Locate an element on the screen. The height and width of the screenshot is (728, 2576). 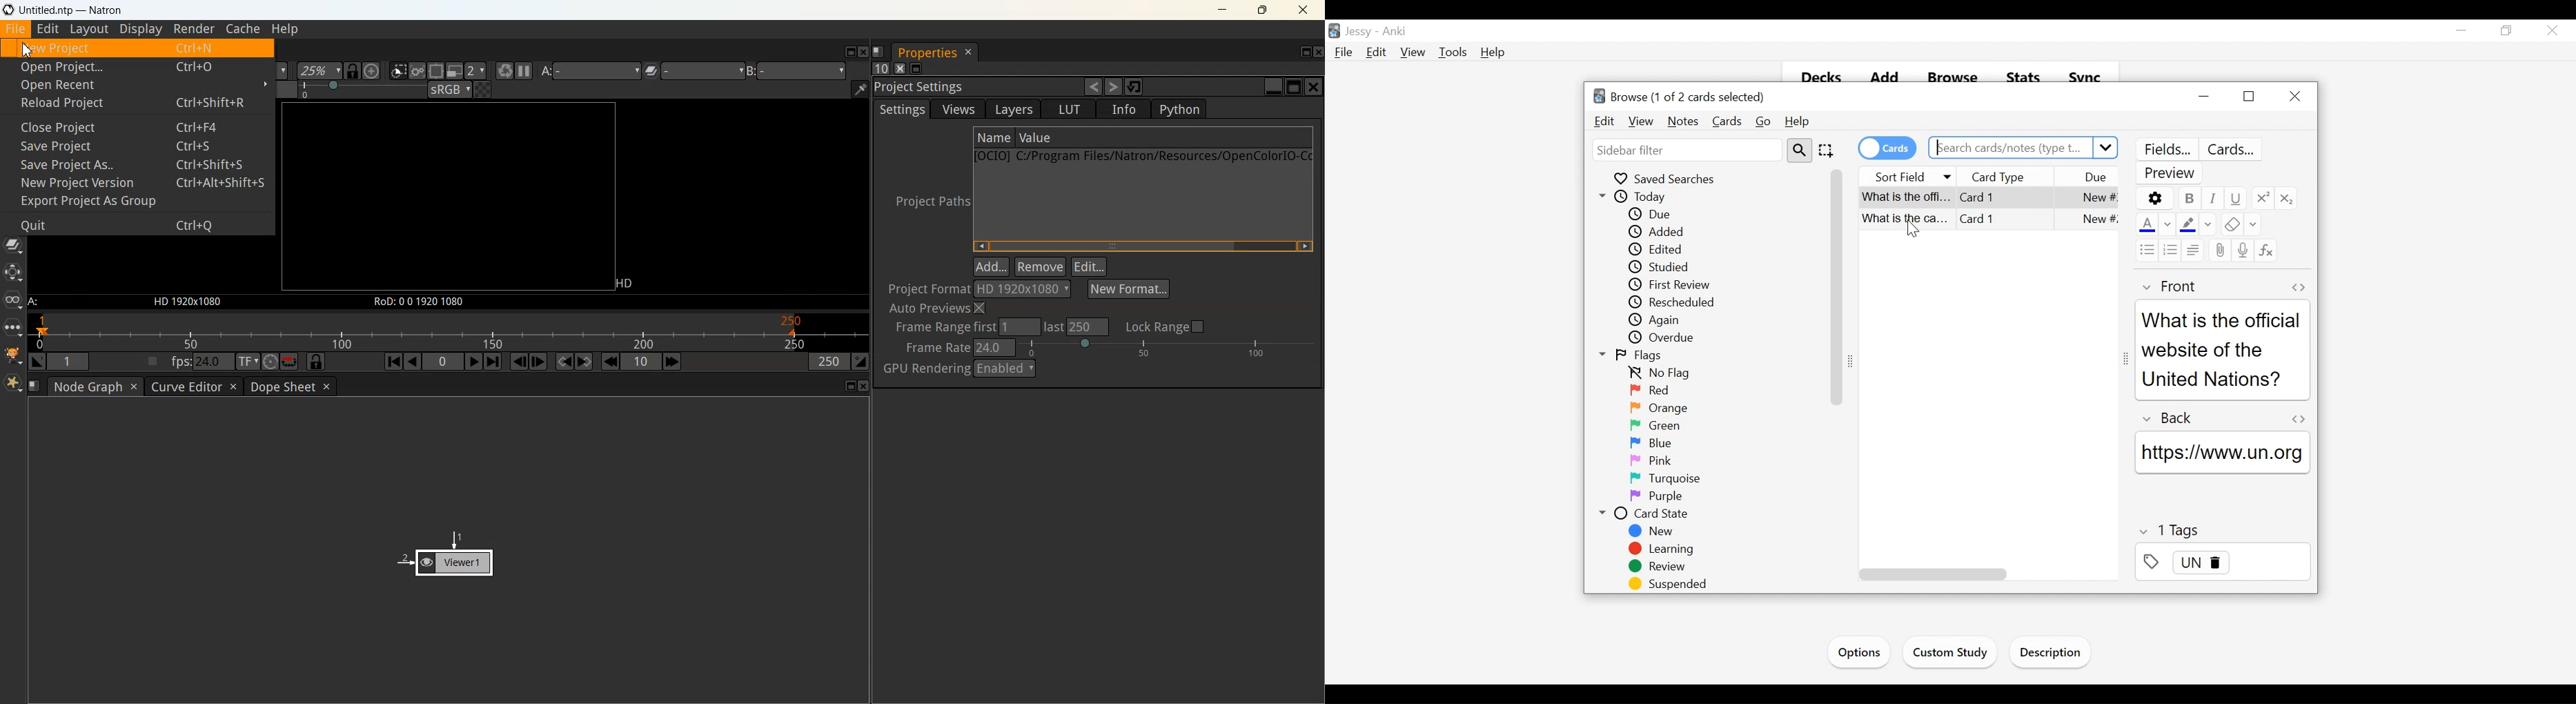
Anki is located at coordinates (1398, 32).